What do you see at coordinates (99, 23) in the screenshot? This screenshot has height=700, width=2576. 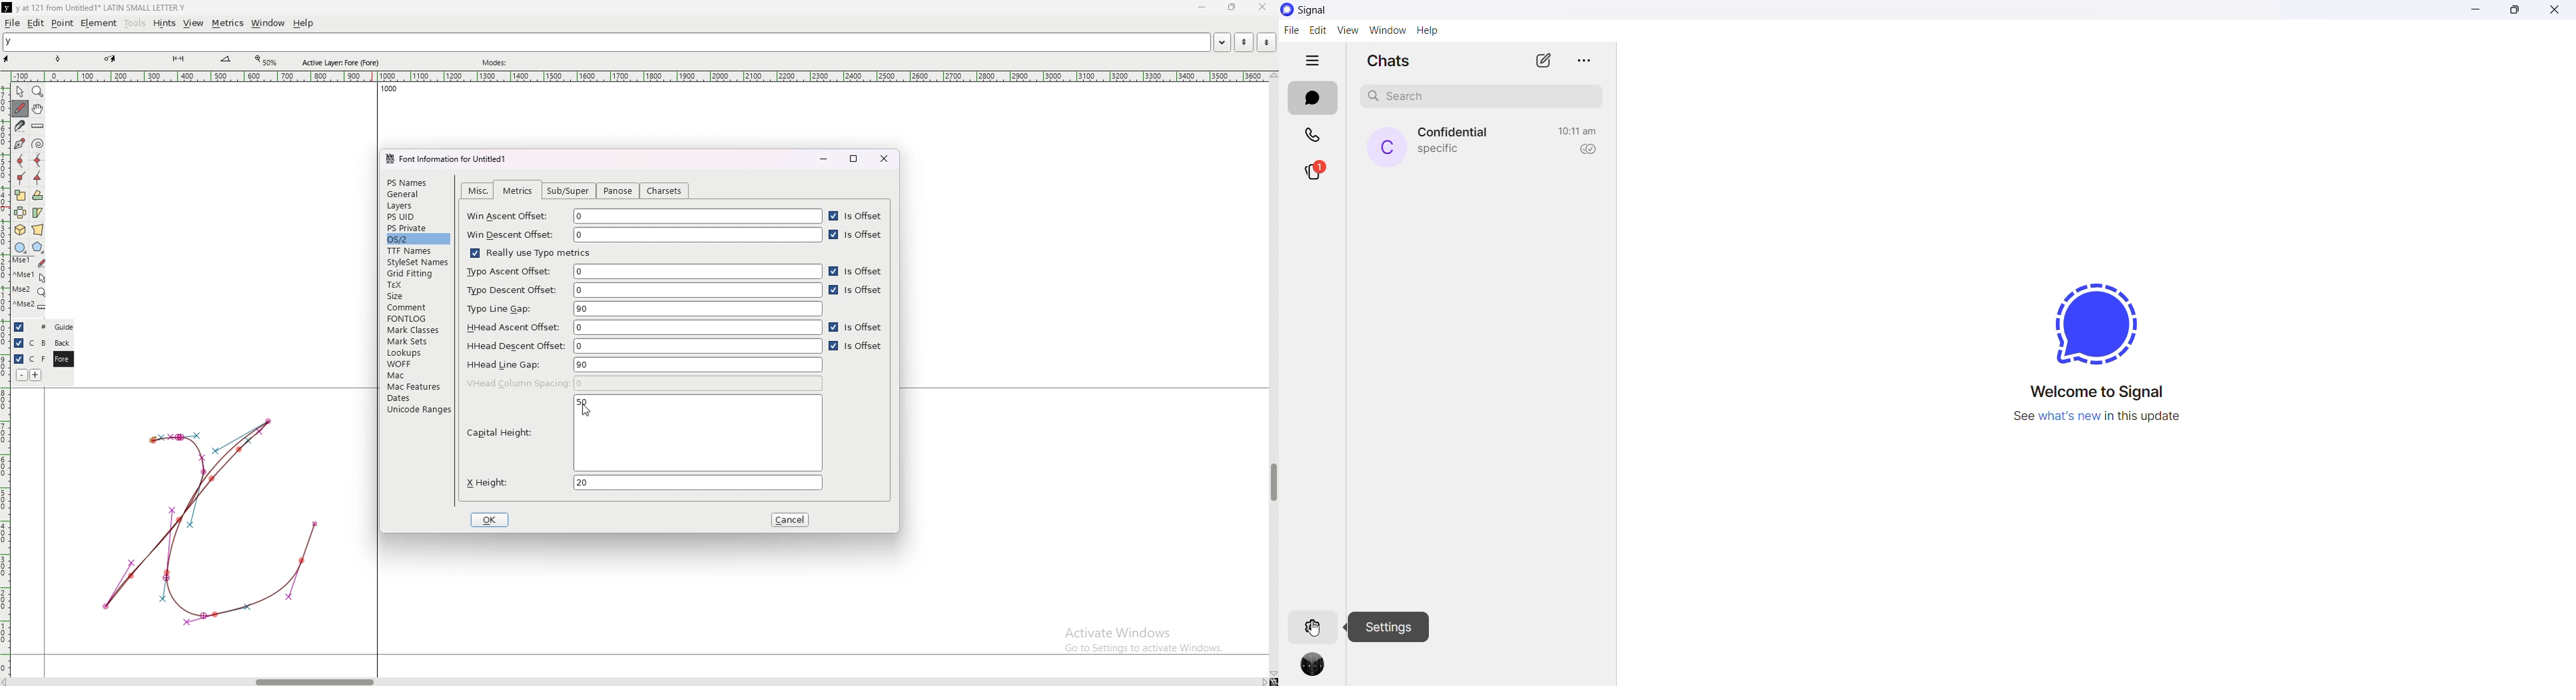 I see `element` at bounding box center [99, 23].